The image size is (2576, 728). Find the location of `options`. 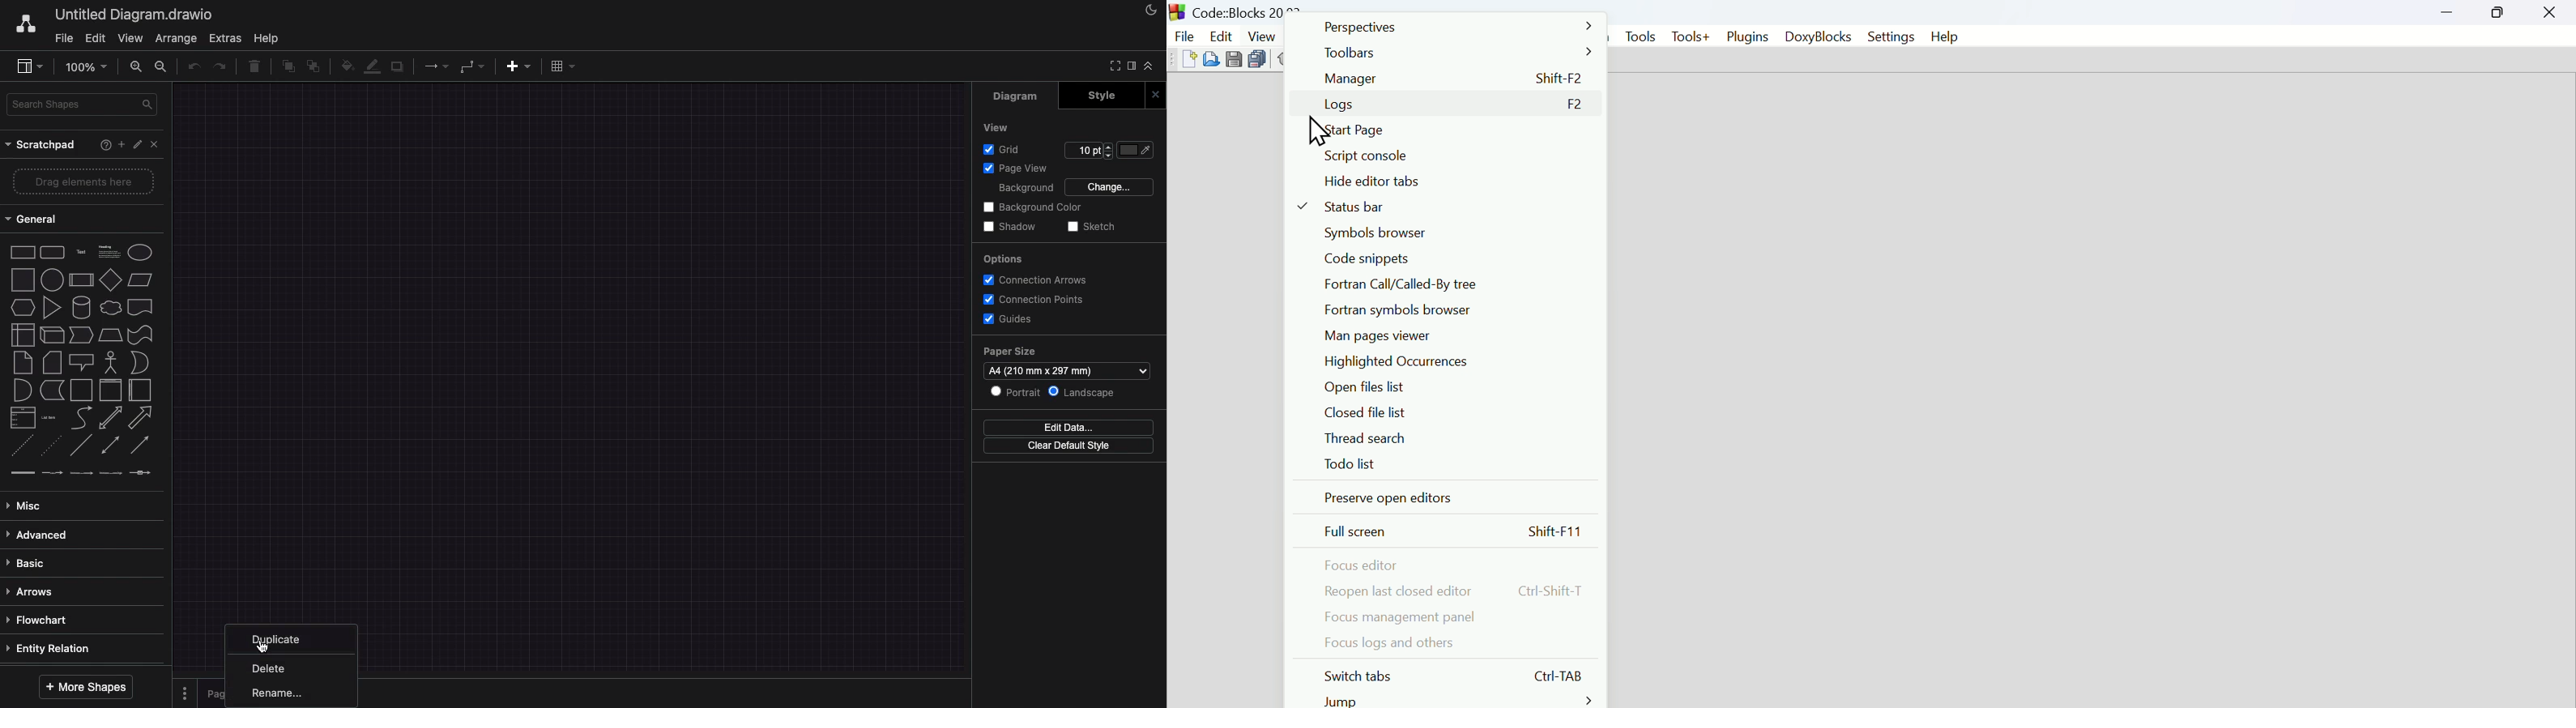

options is located at coordinates (1001, 259).